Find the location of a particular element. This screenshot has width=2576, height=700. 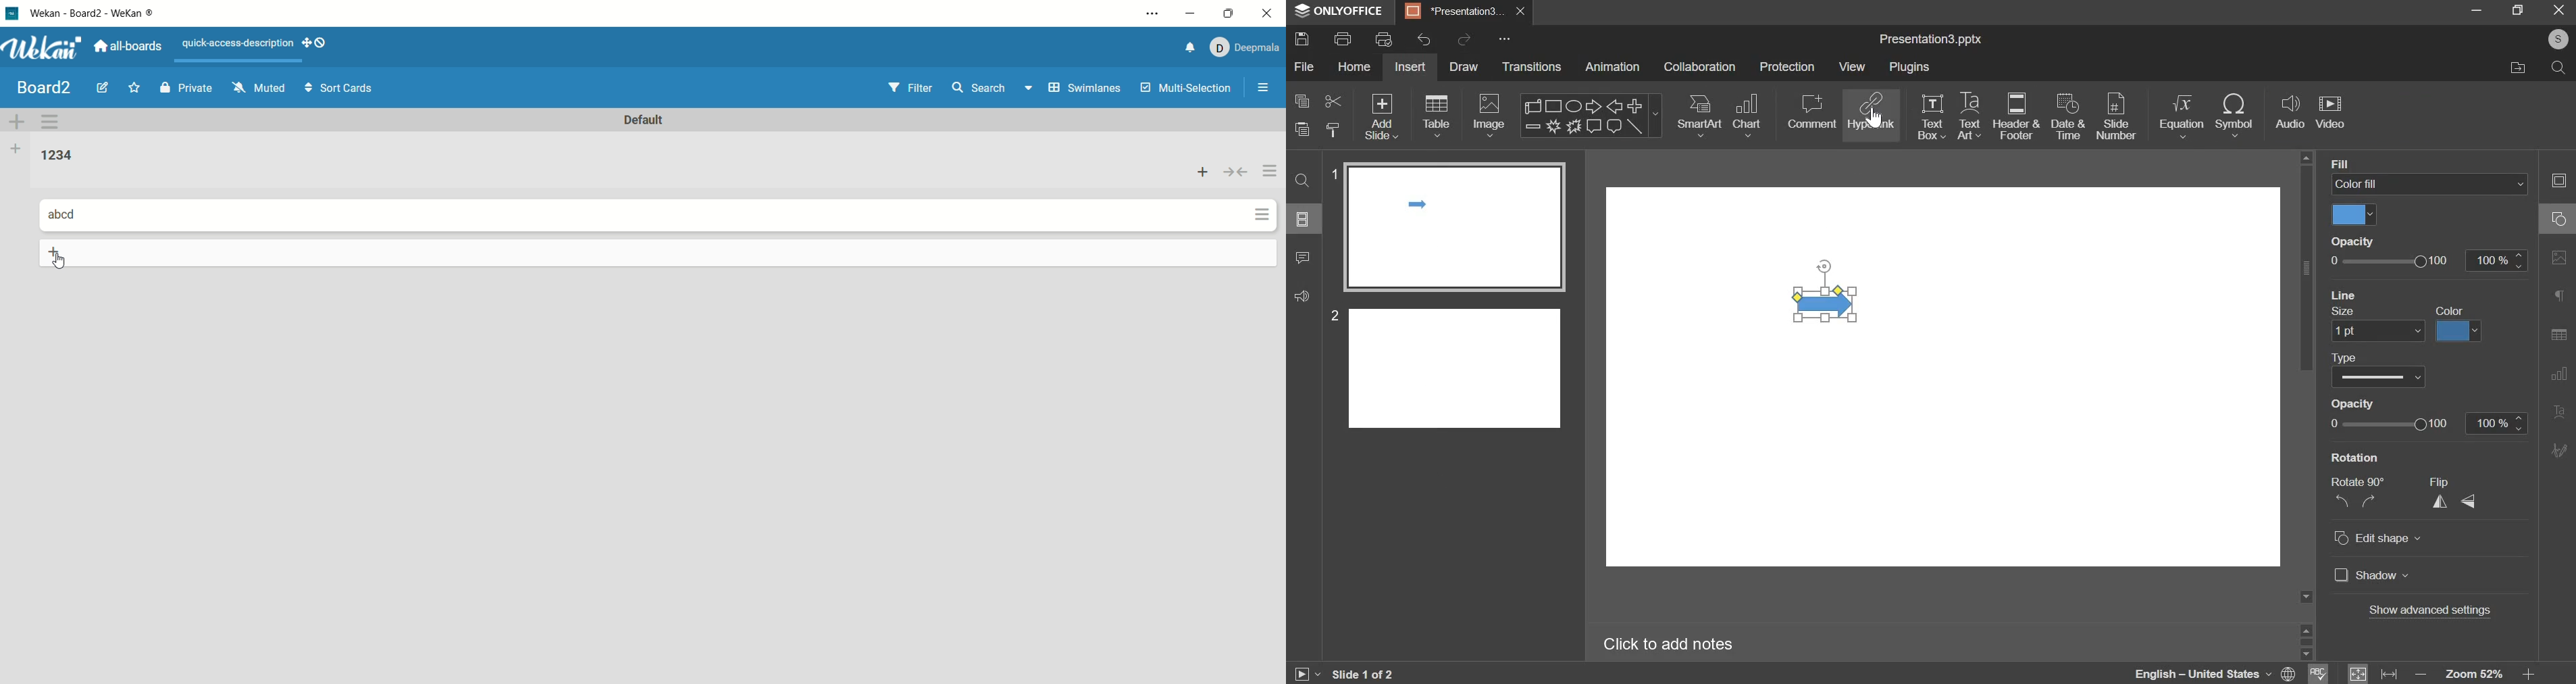

scrollbar is located at coordinates (2306, 641).